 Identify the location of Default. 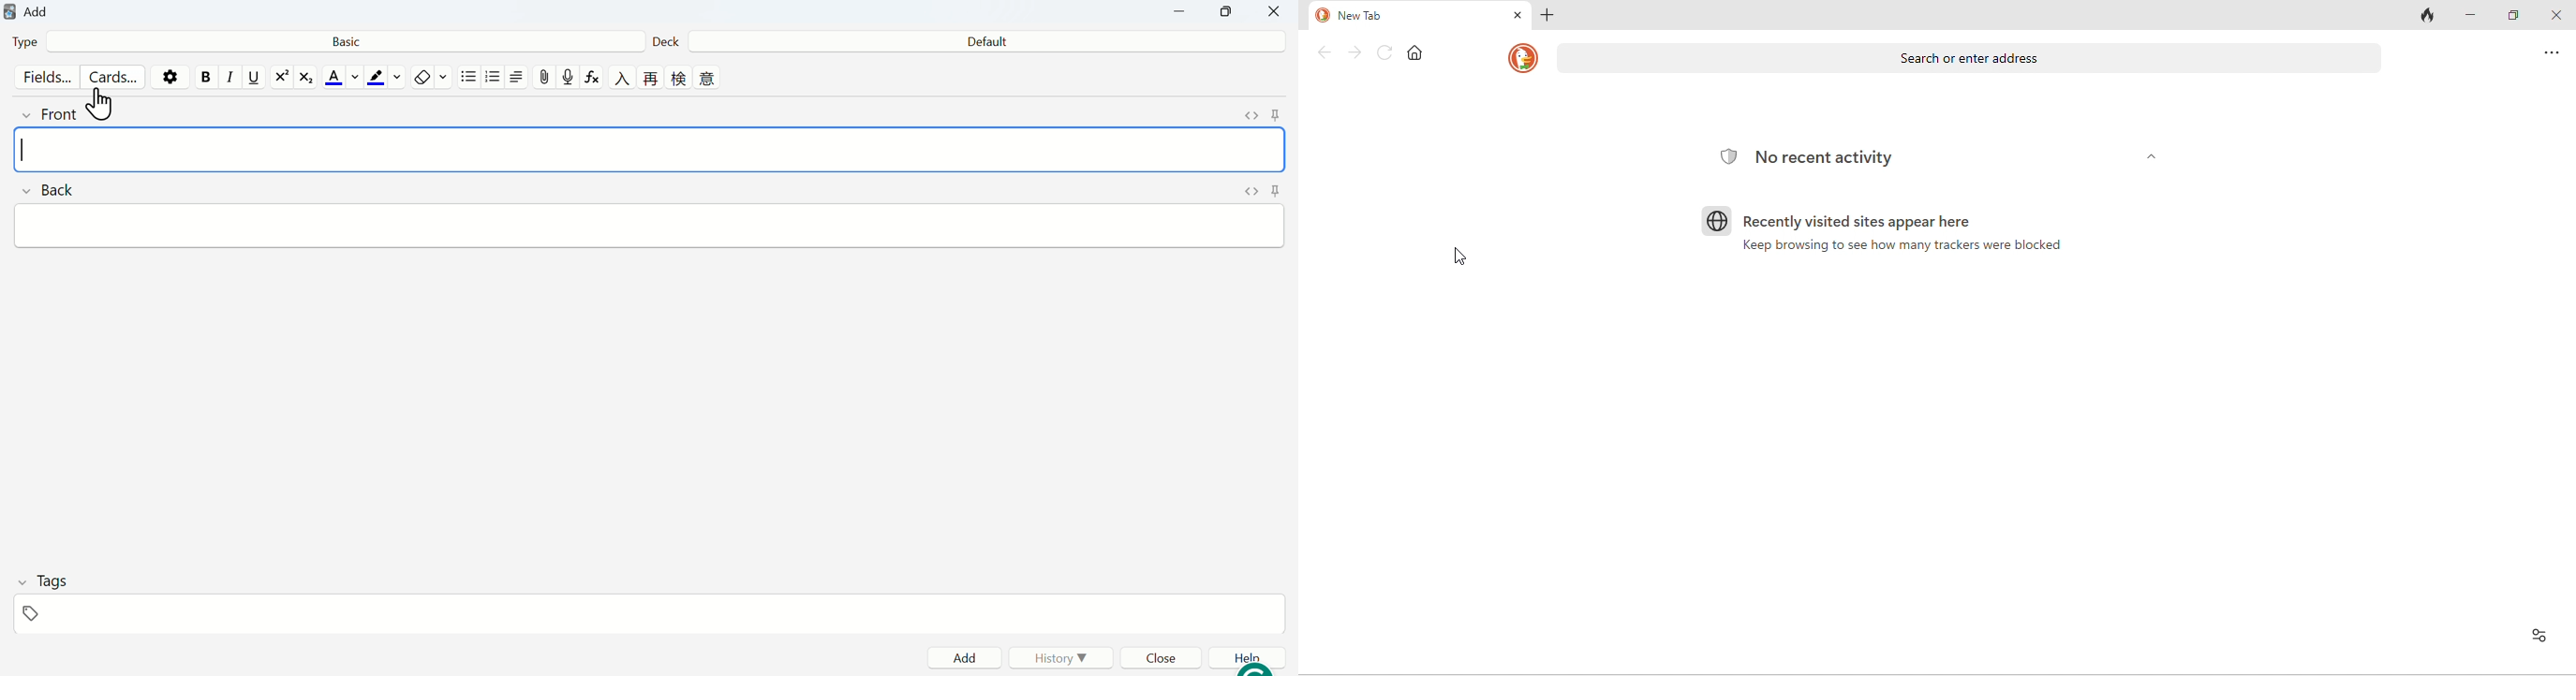
(990, 42).